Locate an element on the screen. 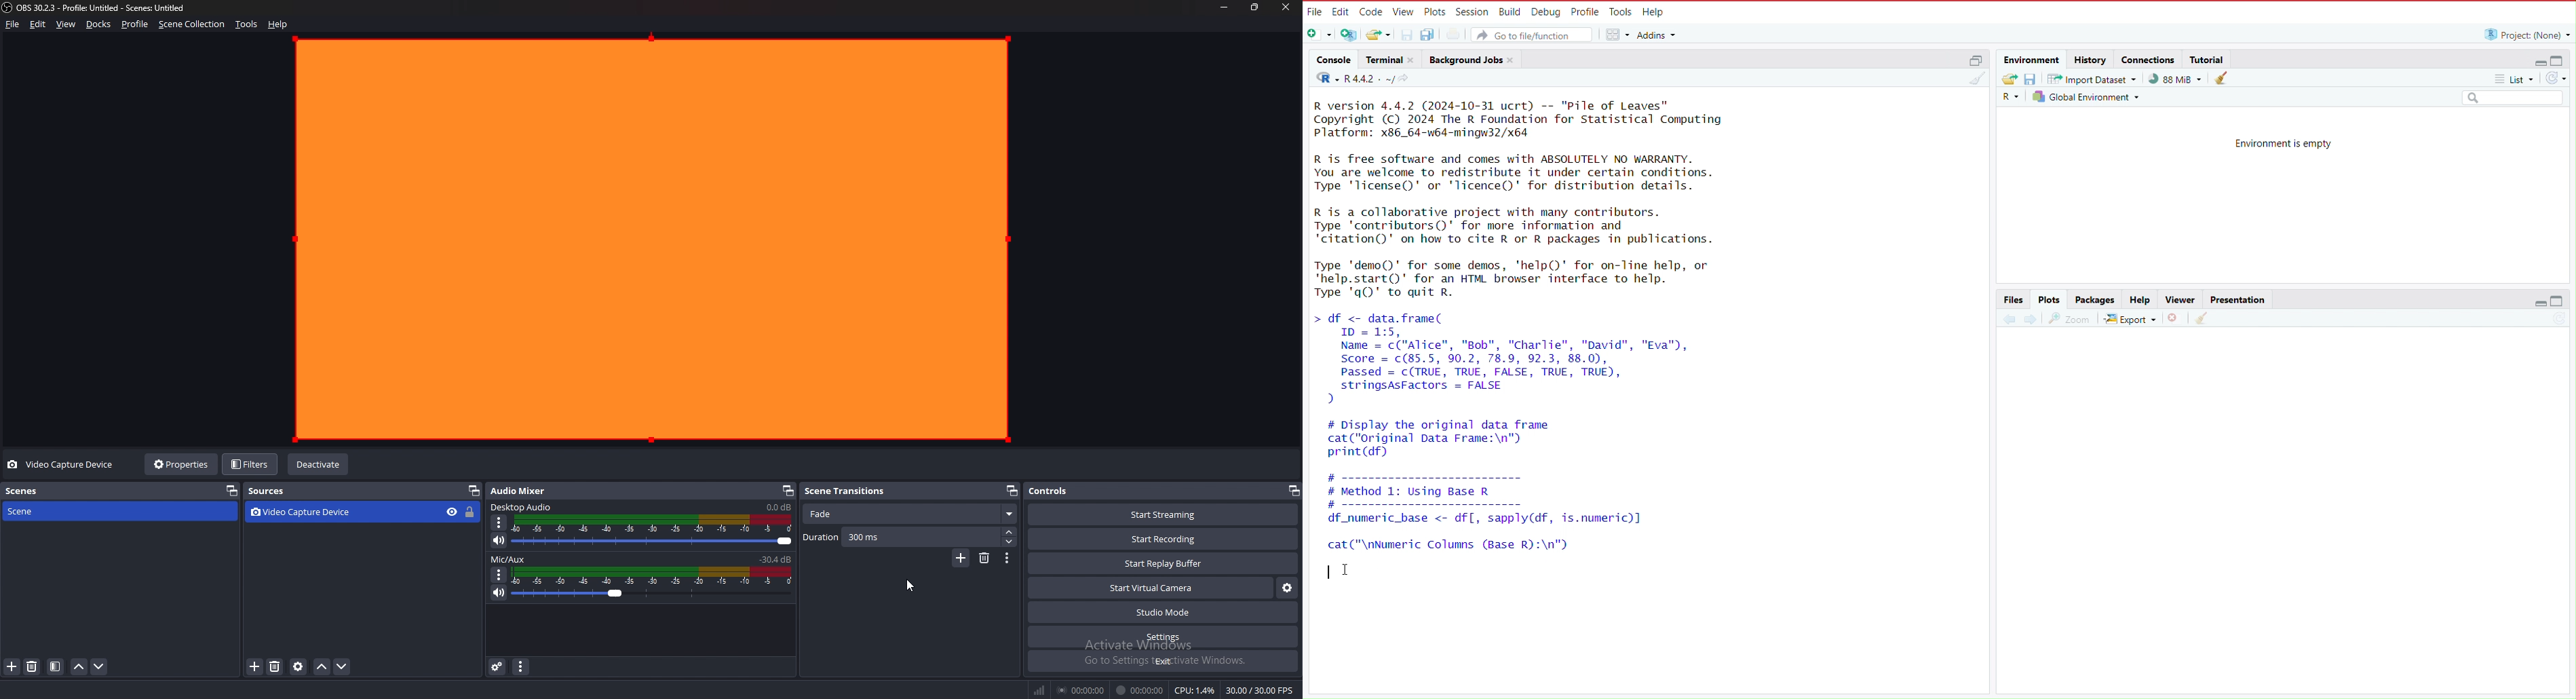  Tutorial is located at coordinates (2209, 59).